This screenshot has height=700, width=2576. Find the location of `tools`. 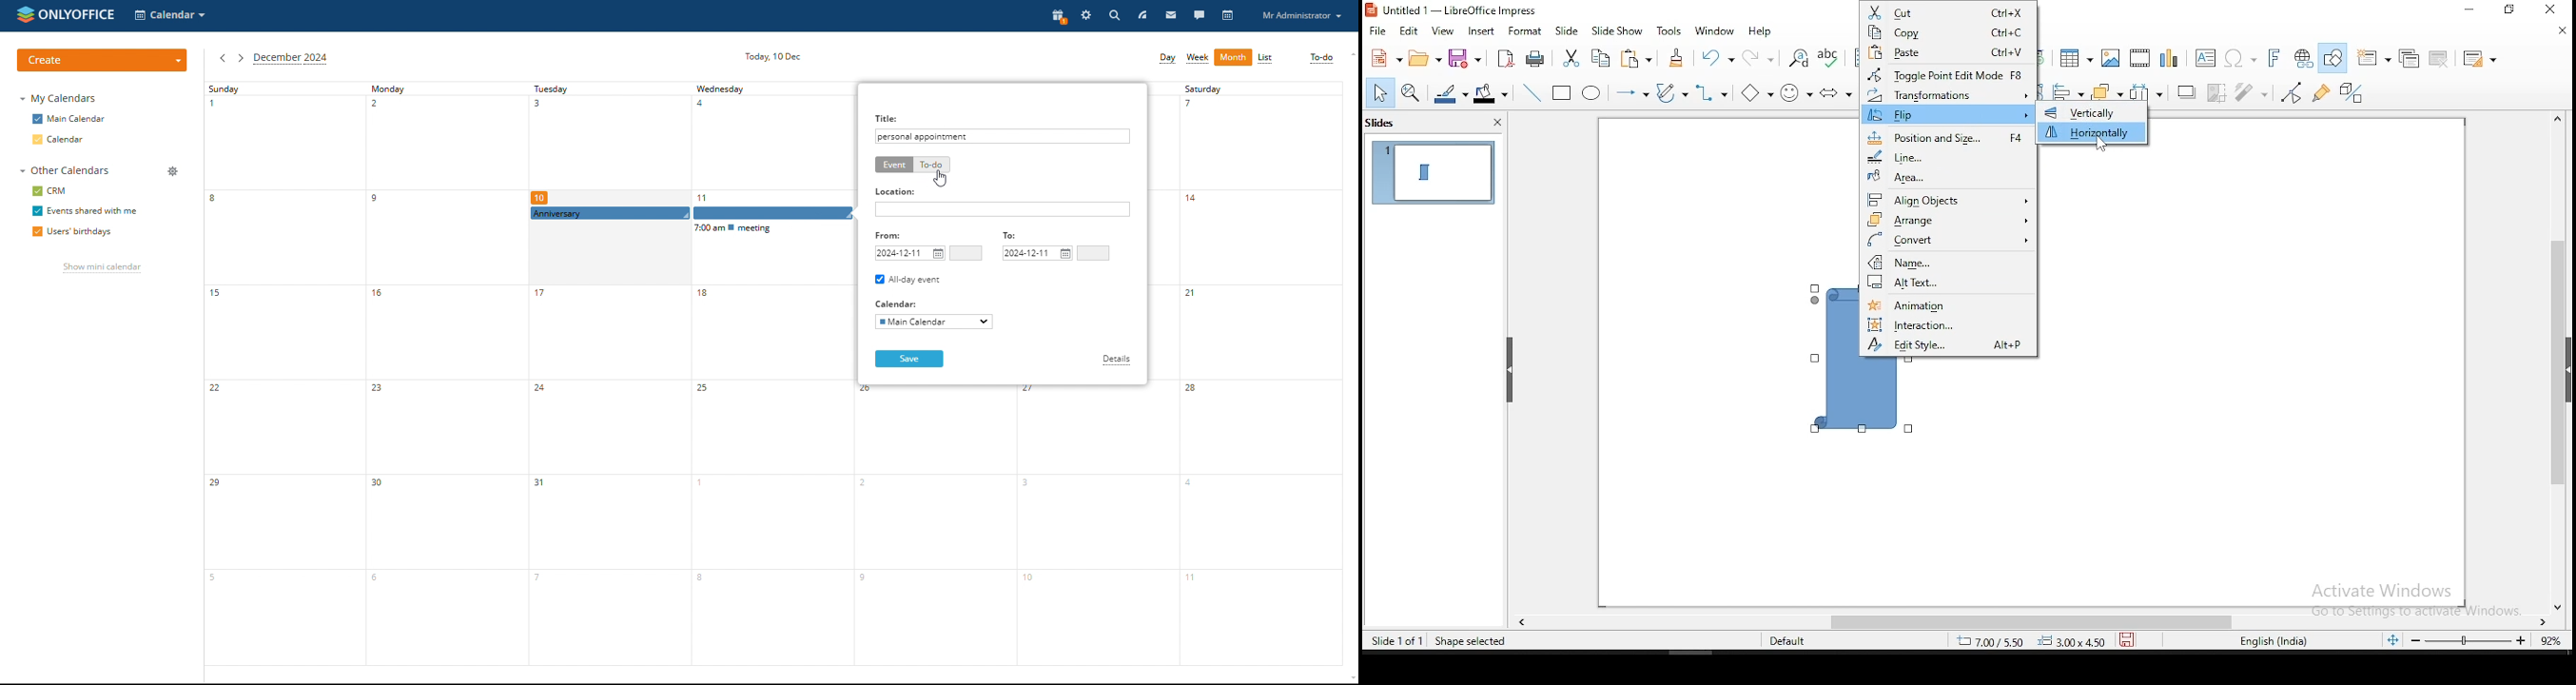

tools is located at coordinates (1670, 32).